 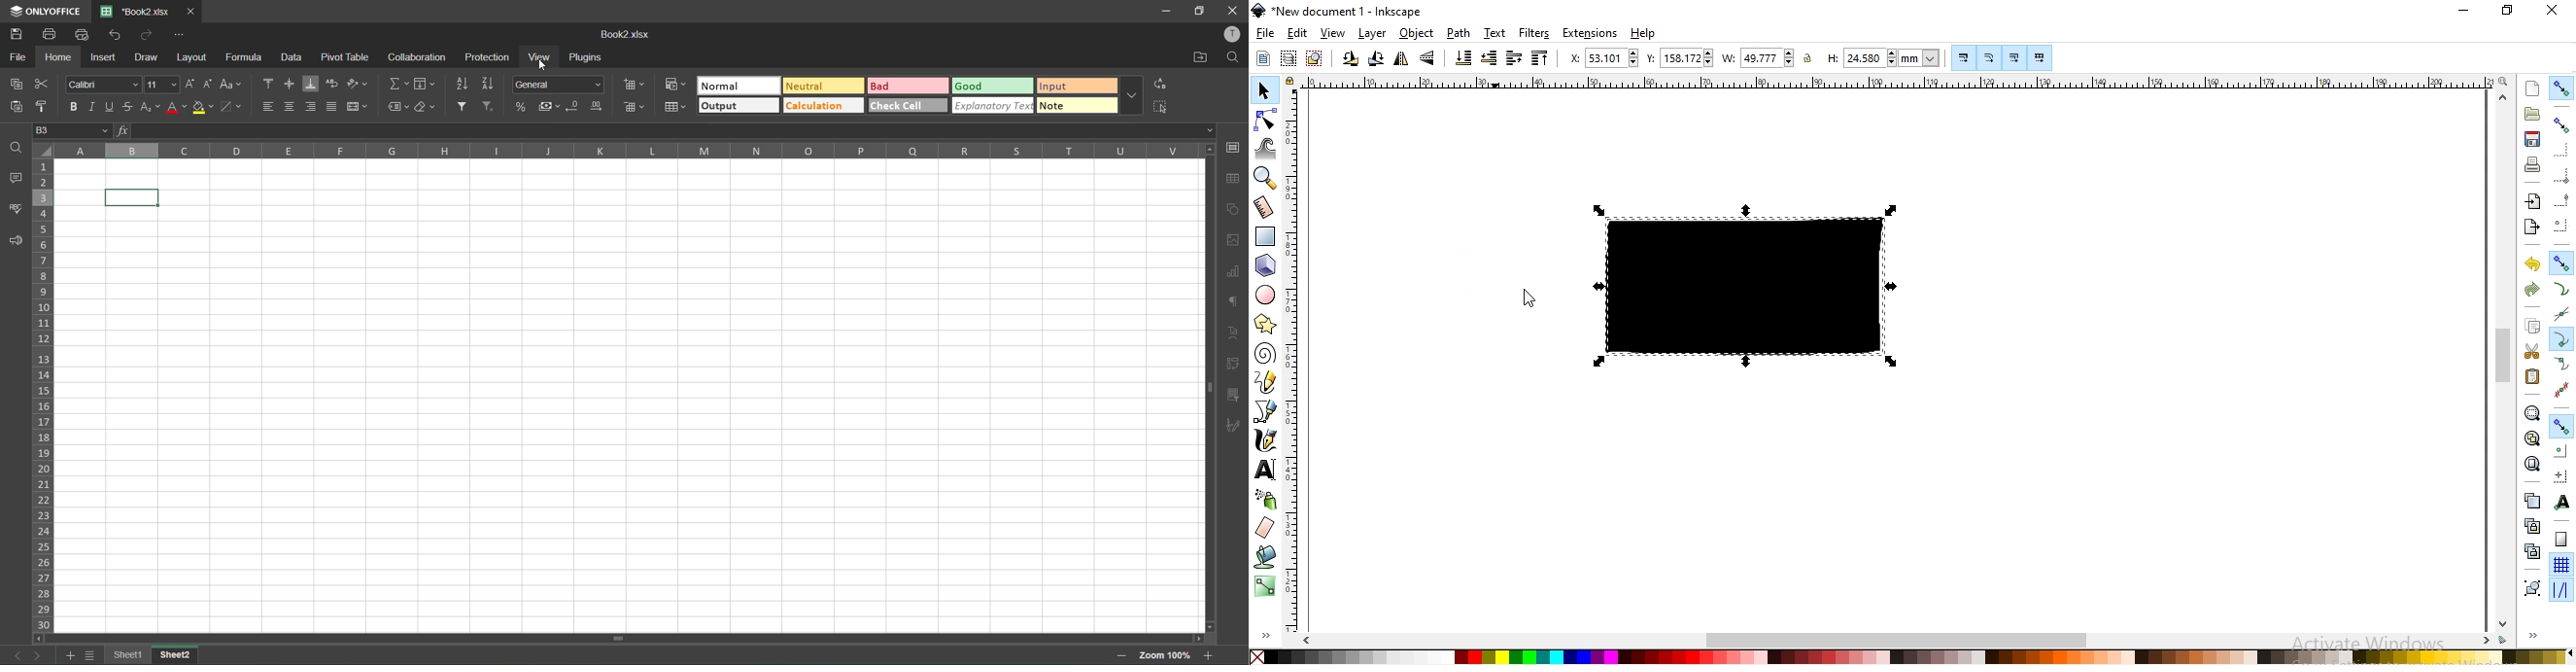 What do you see at coordinates (1643, 34) in the screenshot?
I see `help` at bounding box center [1643, 34].